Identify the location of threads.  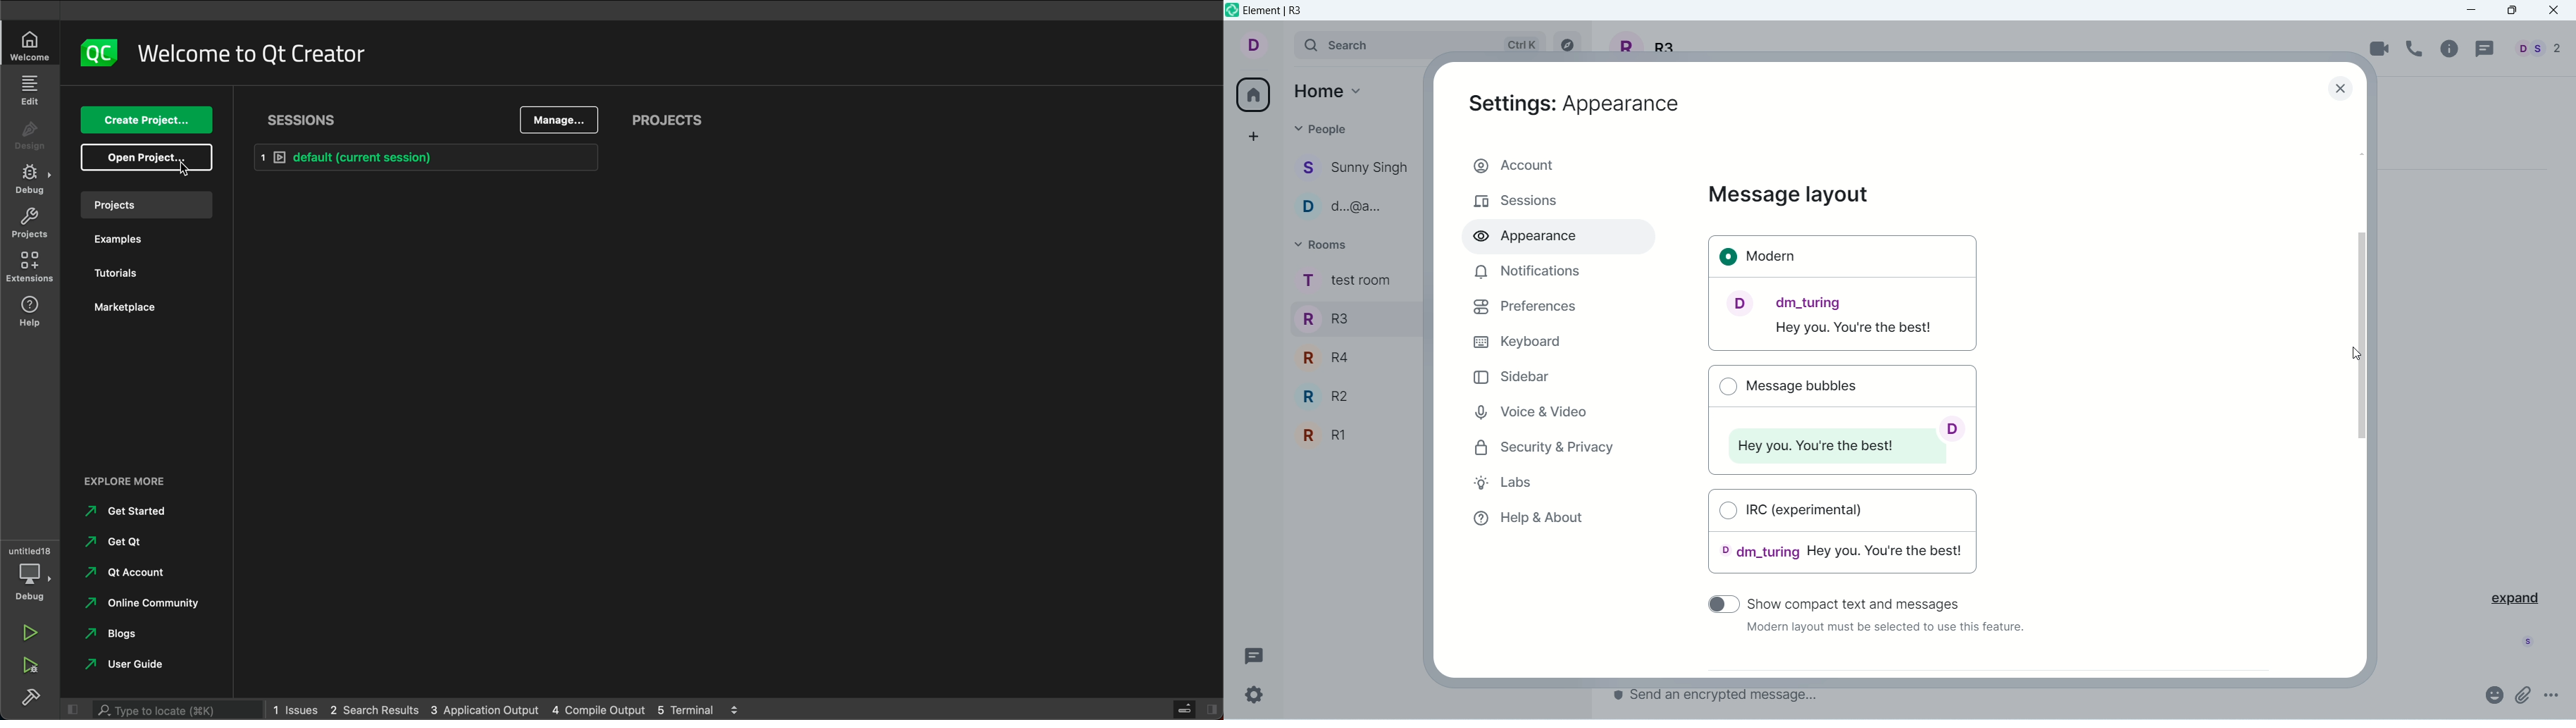
(1254, 653).